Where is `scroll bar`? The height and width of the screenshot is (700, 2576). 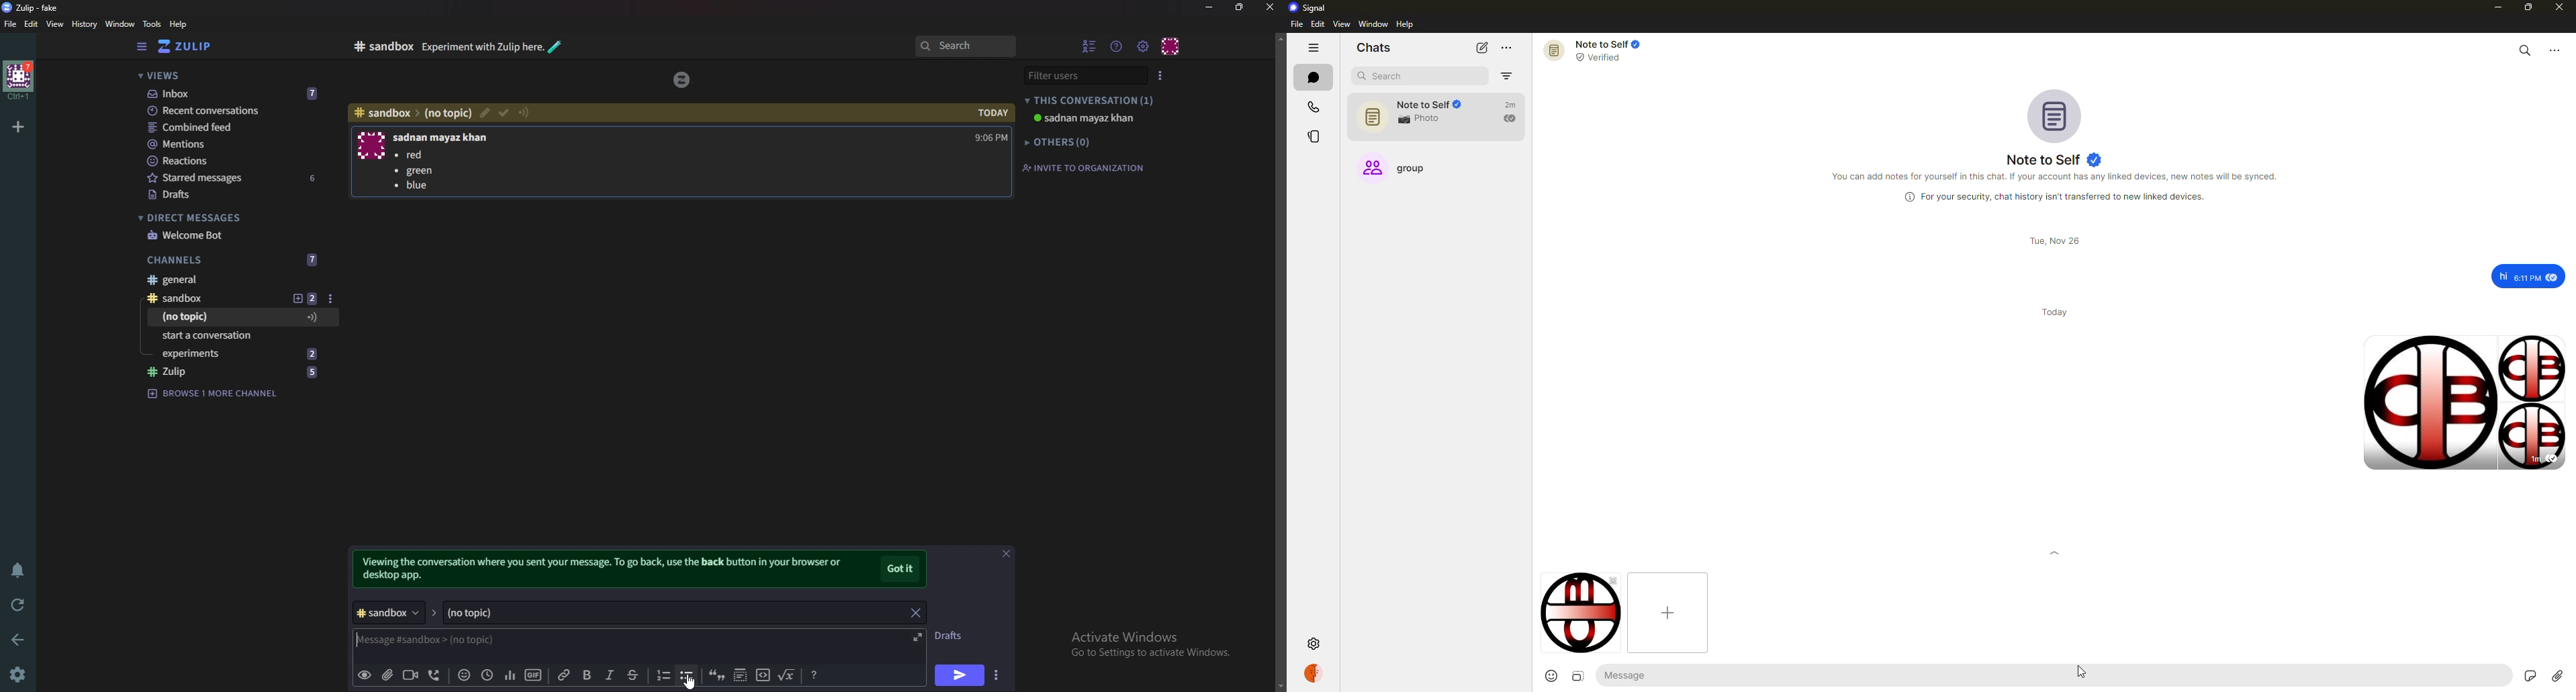
scroll bar is located at coordinates (1279, 362).